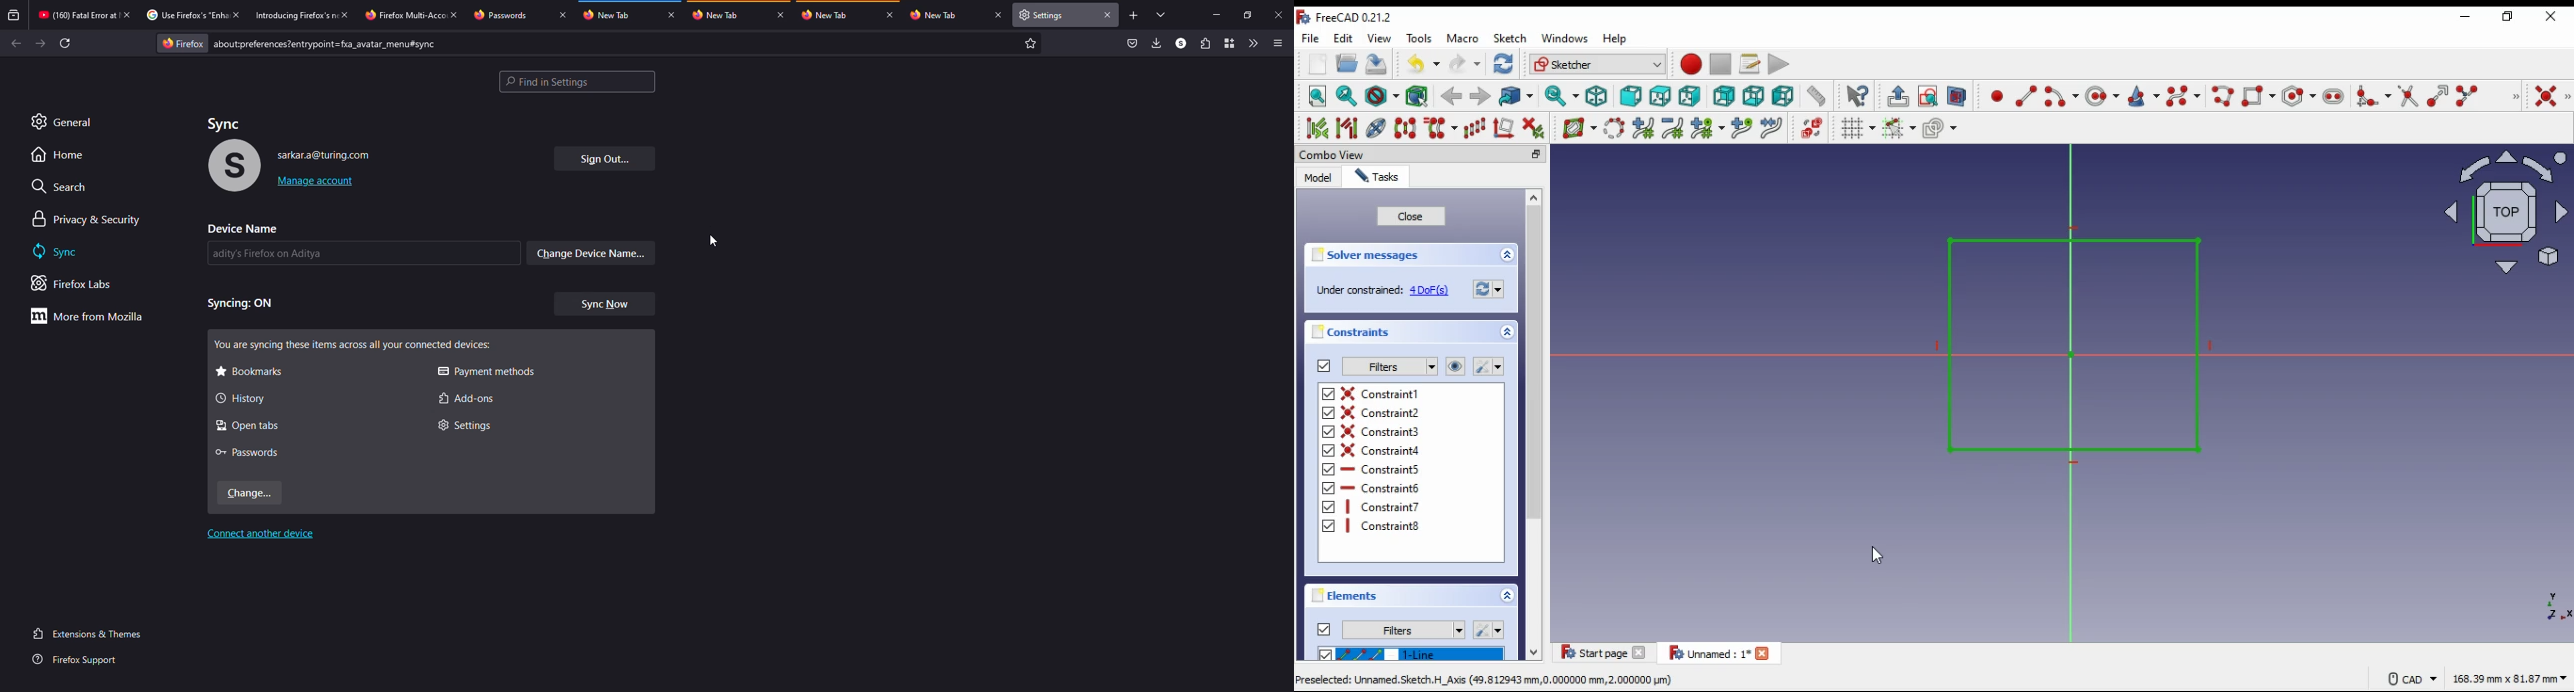 This screenshot has width=2576, height=700. Describe the element at coordinates (73, 14) in the screenshot. I see `tab` at that location.